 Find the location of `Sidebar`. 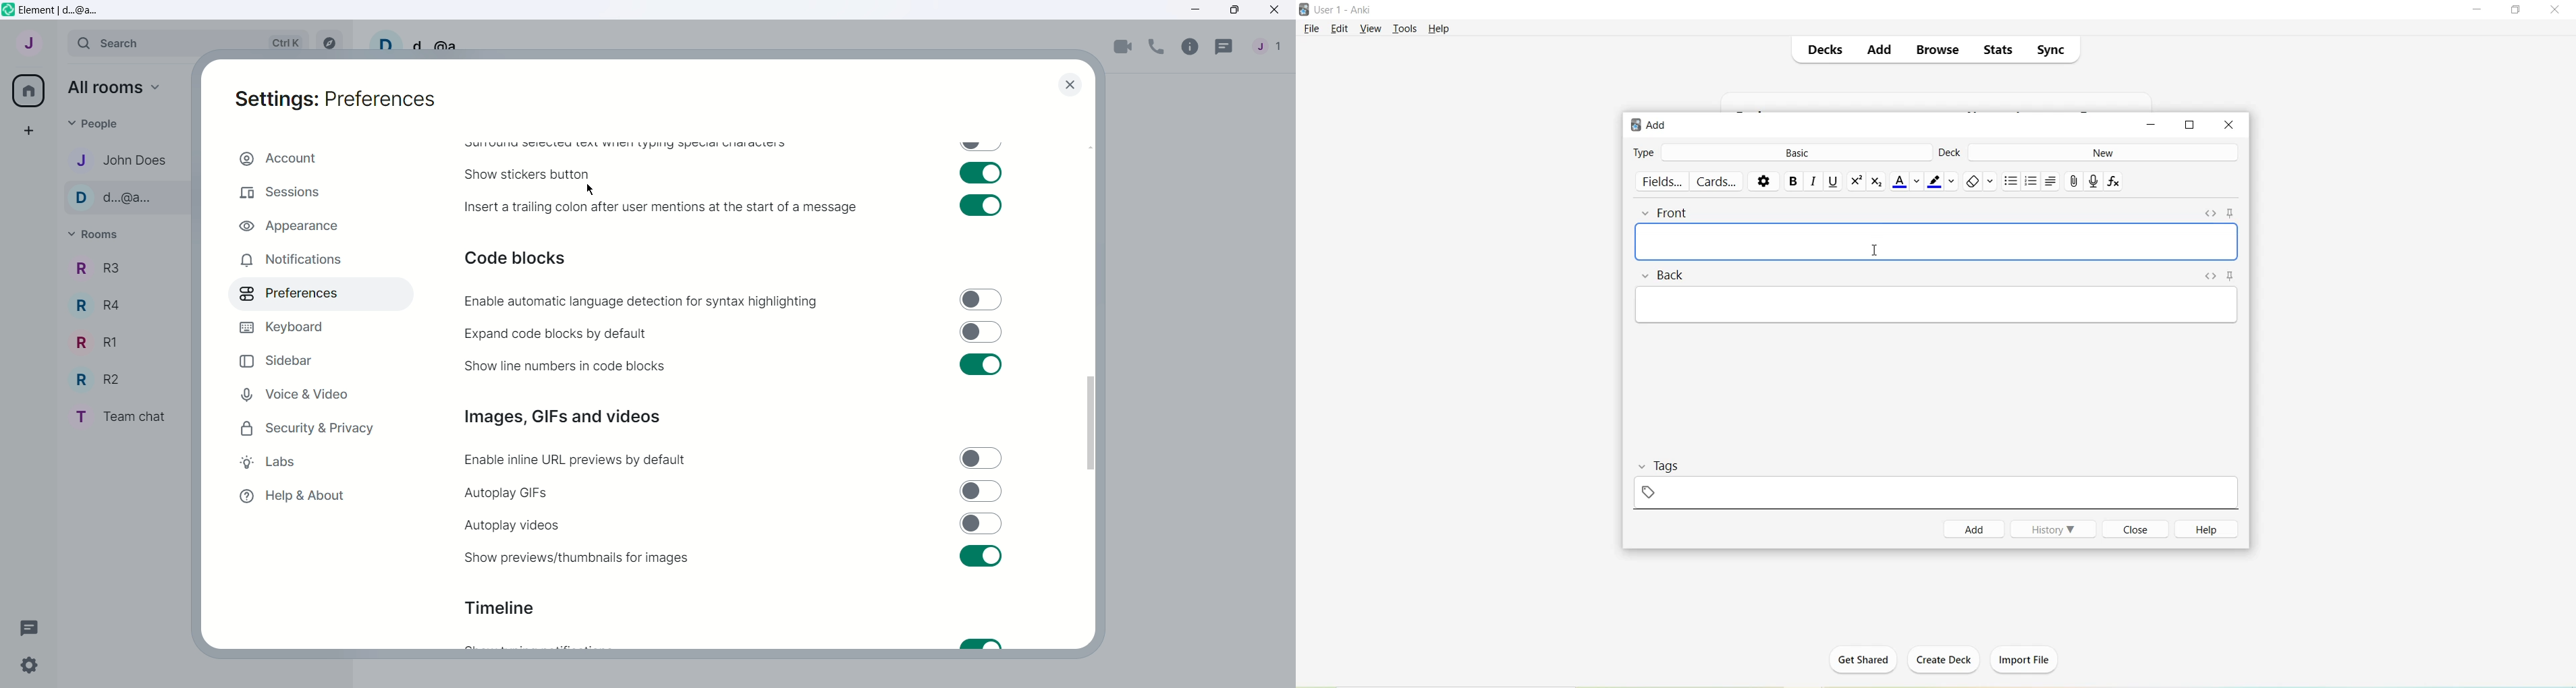

Sidebar is located at coordinates (299, 360).